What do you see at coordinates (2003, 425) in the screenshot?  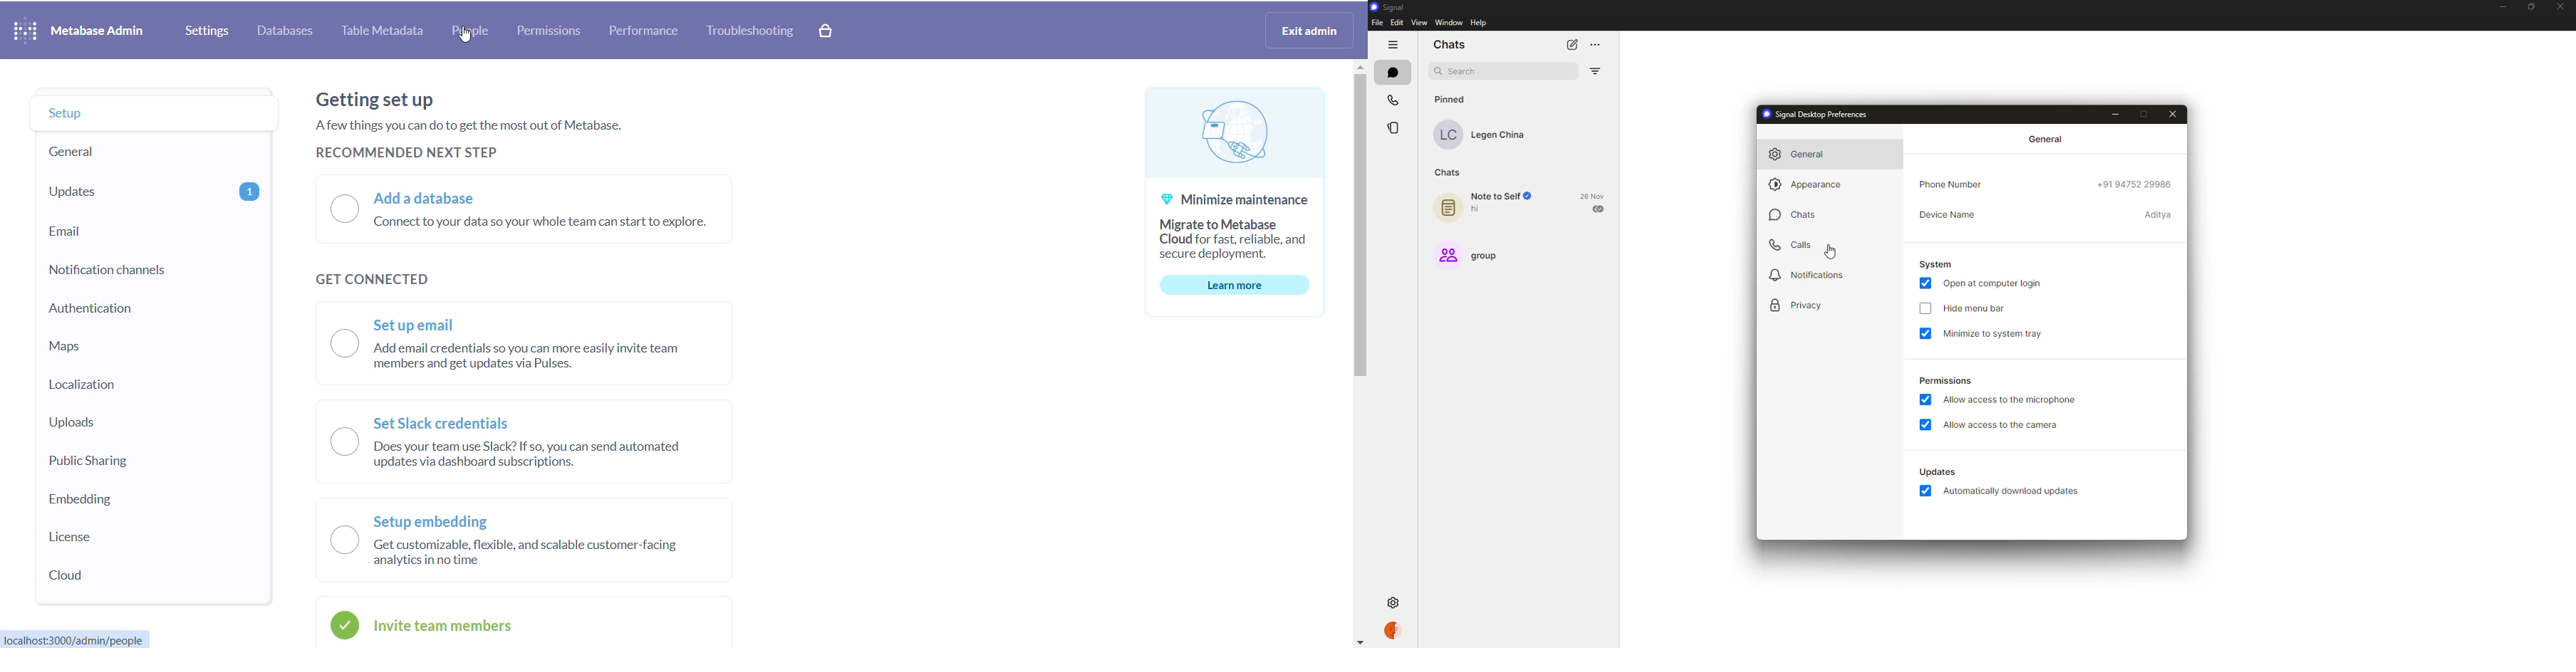 I see `allow access to camera` at bounding box center [2003, 425].